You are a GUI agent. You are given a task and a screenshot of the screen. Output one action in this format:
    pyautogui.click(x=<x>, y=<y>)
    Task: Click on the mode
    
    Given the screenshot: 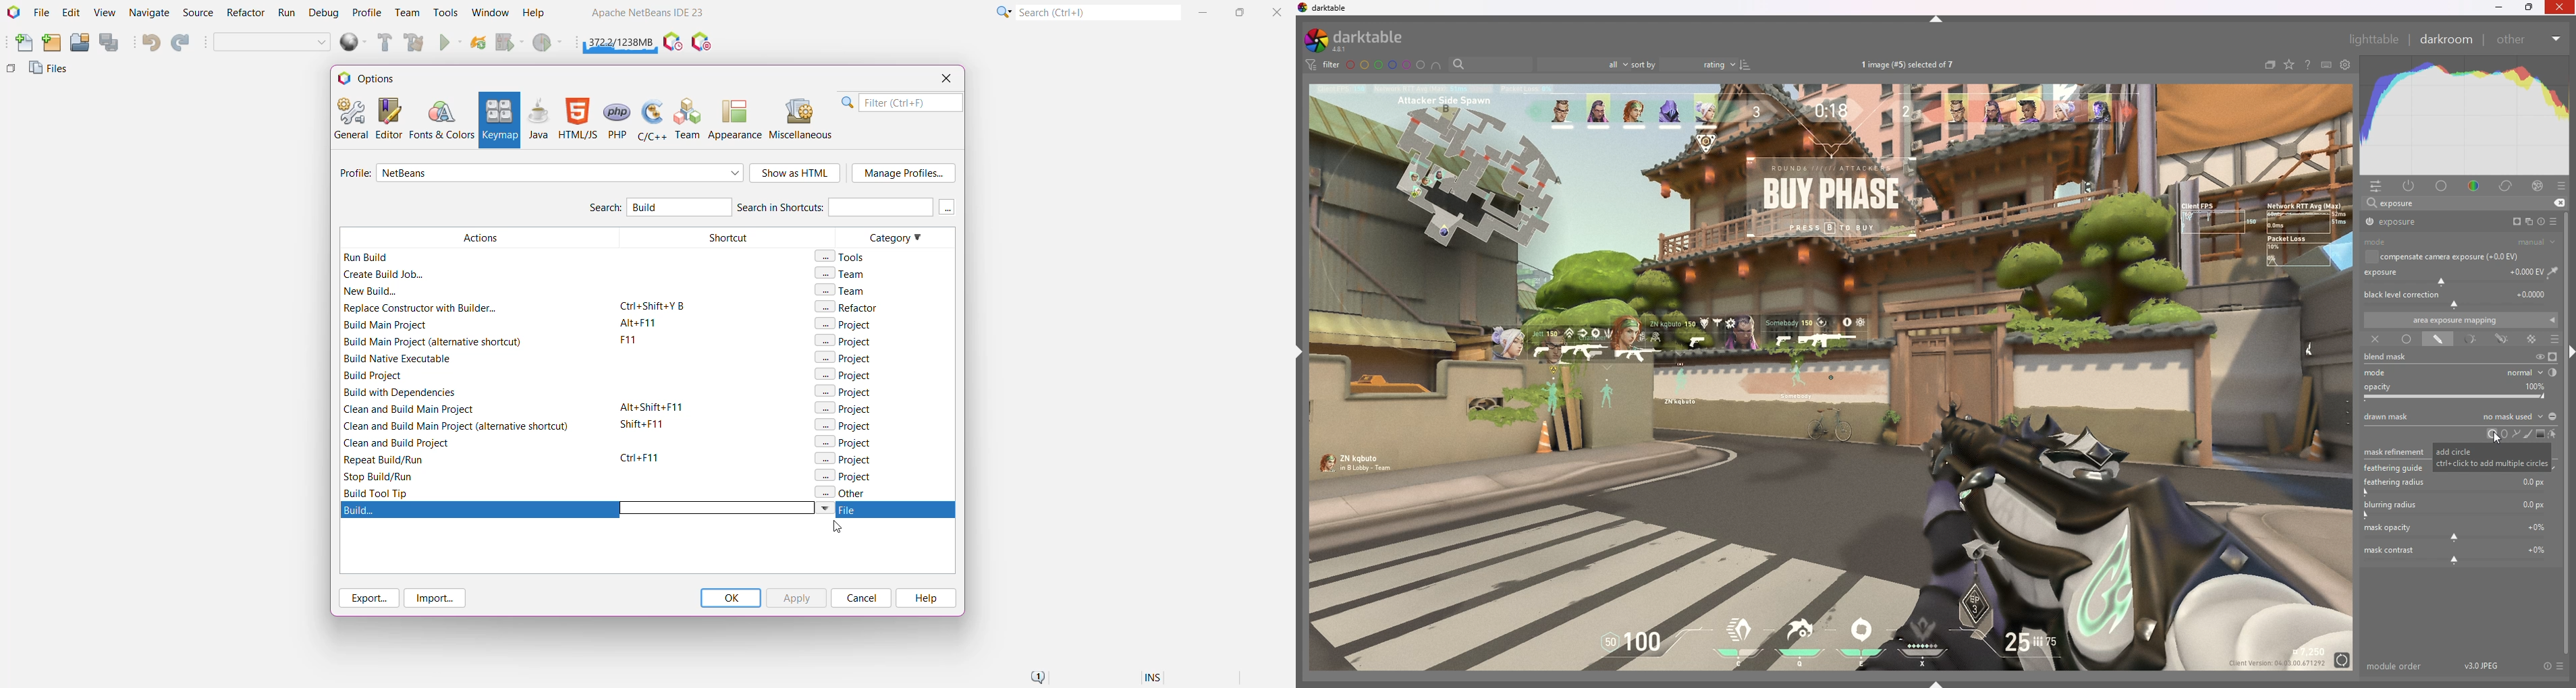 What is the action you would take?
    pyautogui.click(x=2460, y=243)
    